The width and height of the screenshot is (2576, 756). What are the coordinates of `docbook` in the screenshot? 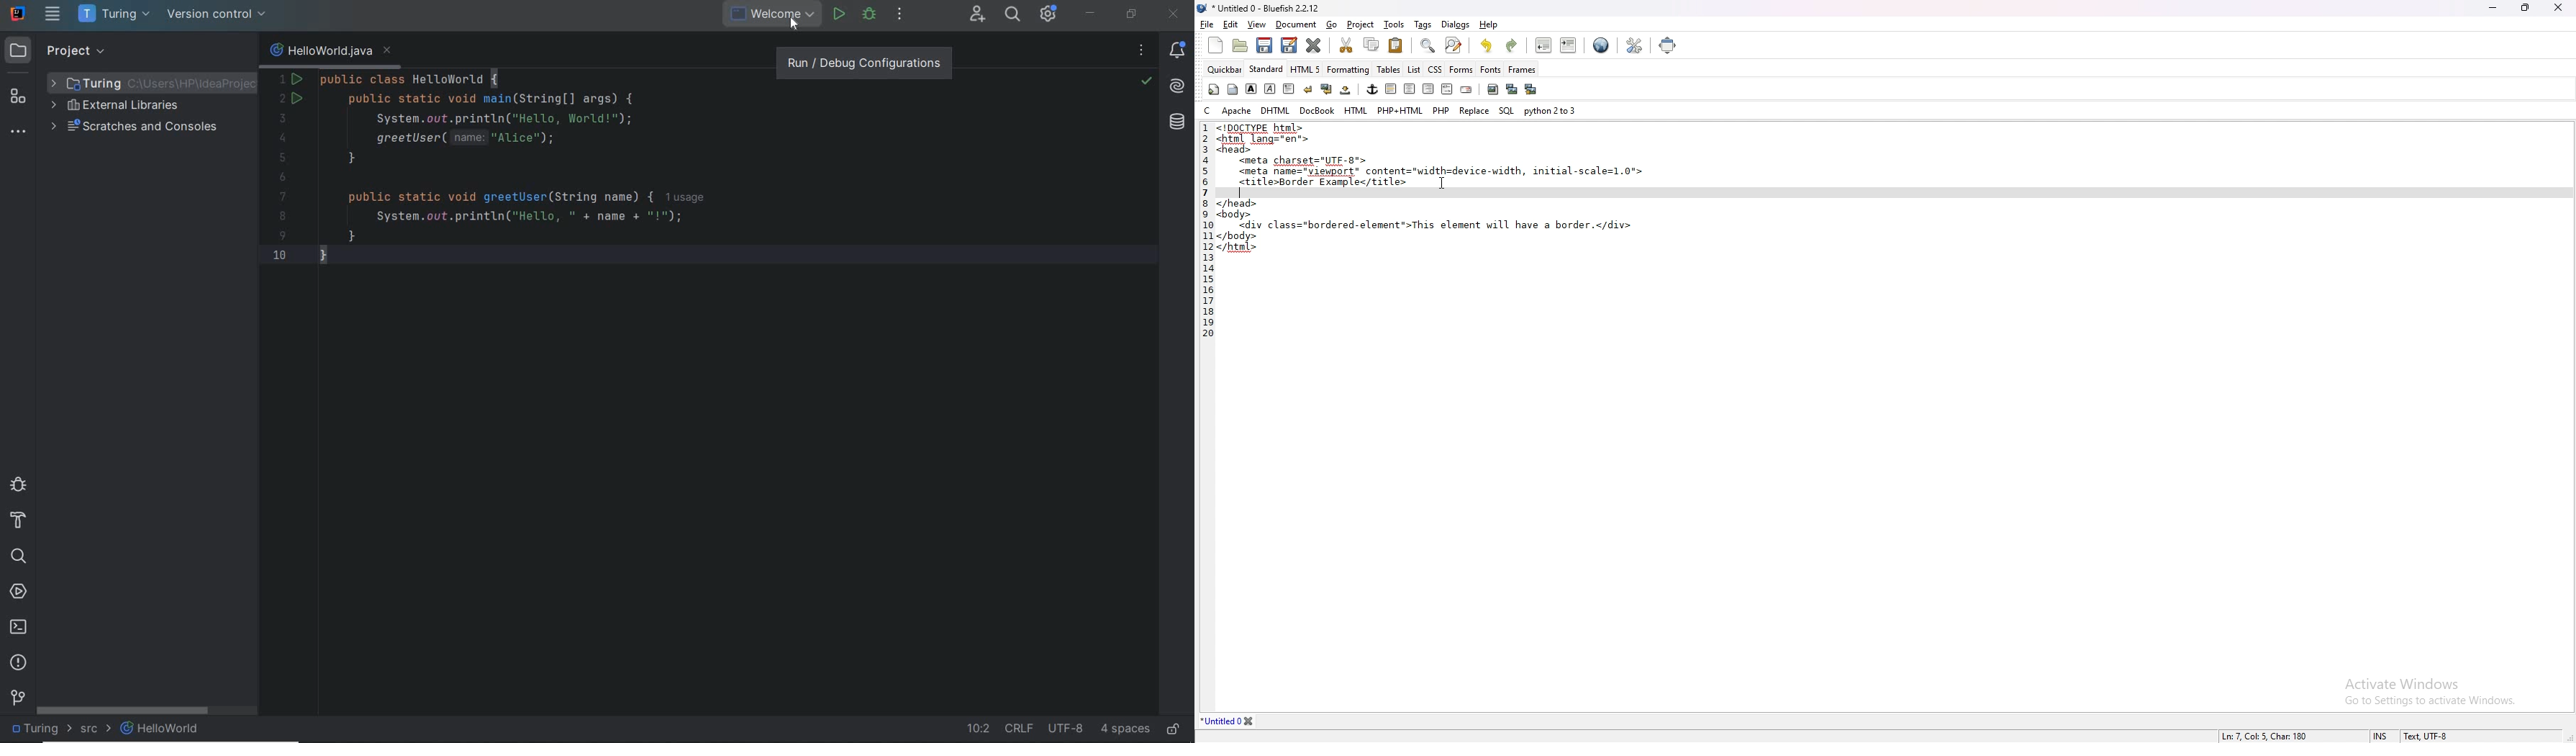 It's located at (1317, 110).